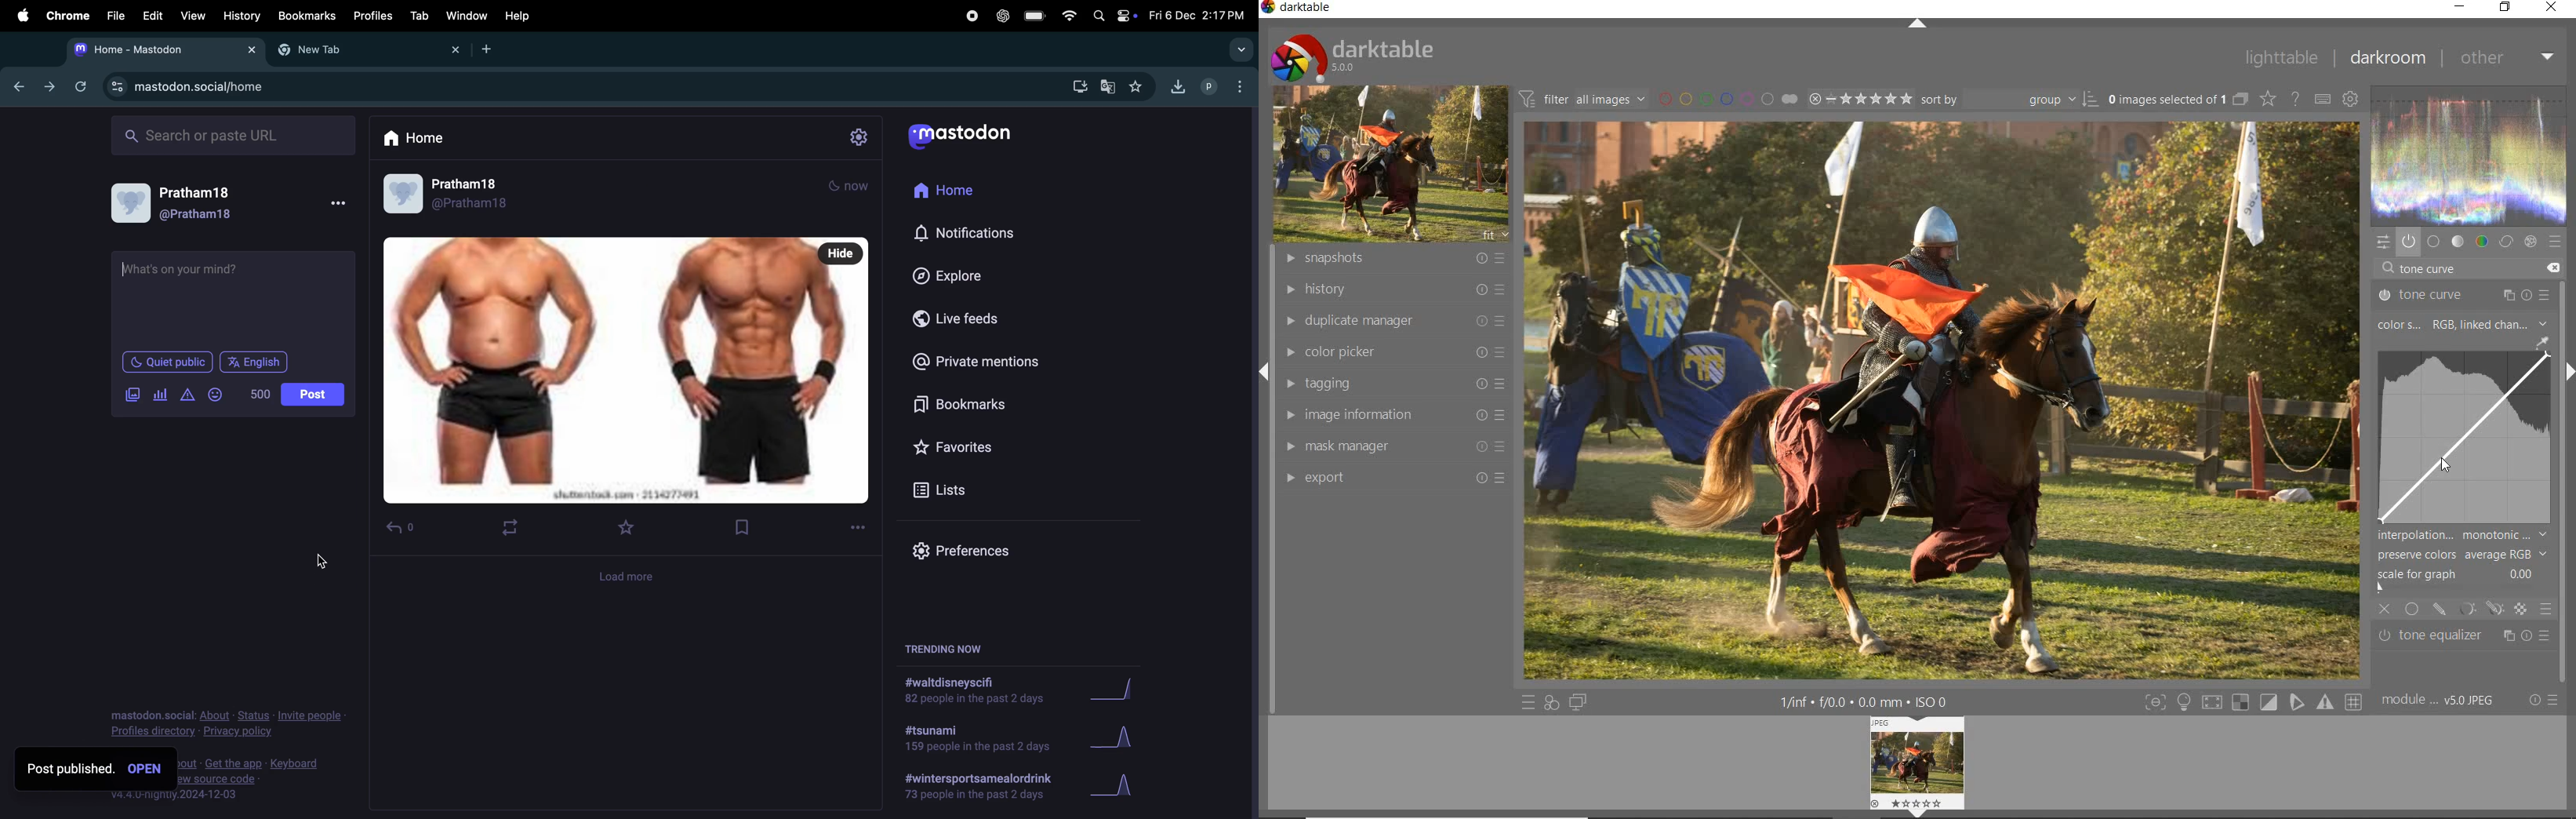  Describe the element at coordinates (188, 203) in the screenshot. I see `user profile` at that location.